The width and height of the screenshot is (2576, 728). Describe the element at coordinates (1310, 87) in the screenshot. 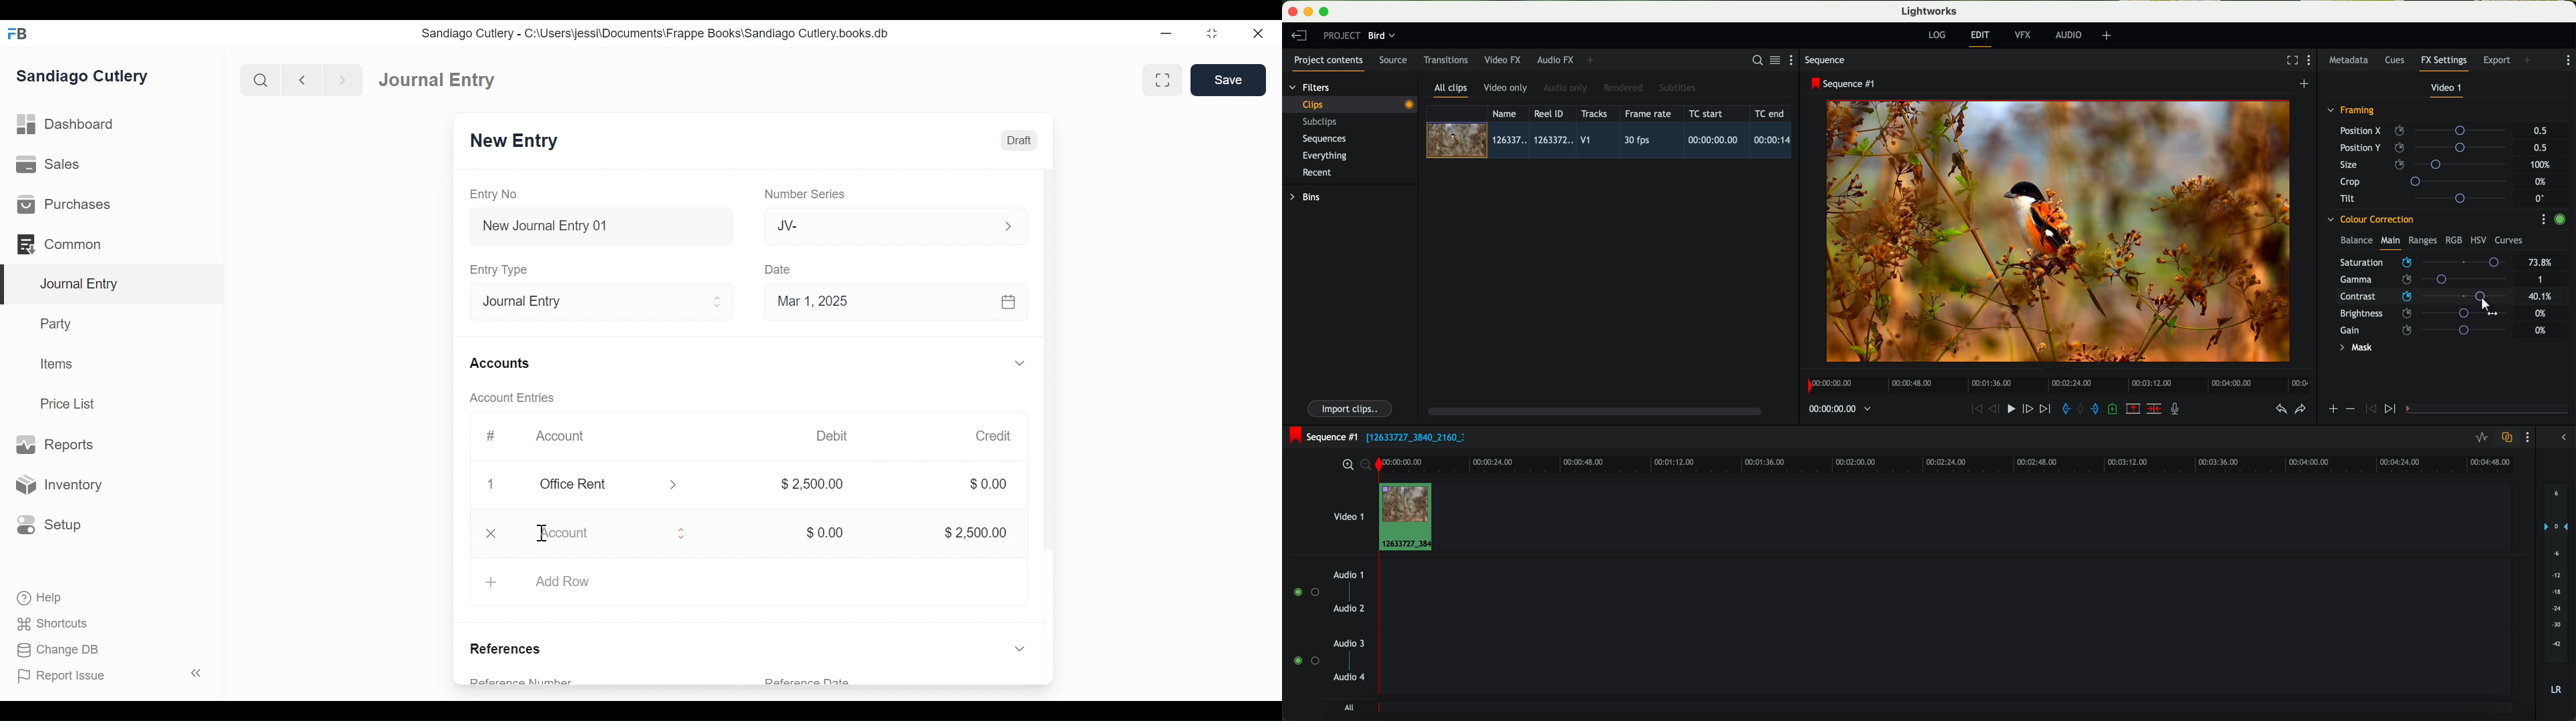

I see `filters` at that location.